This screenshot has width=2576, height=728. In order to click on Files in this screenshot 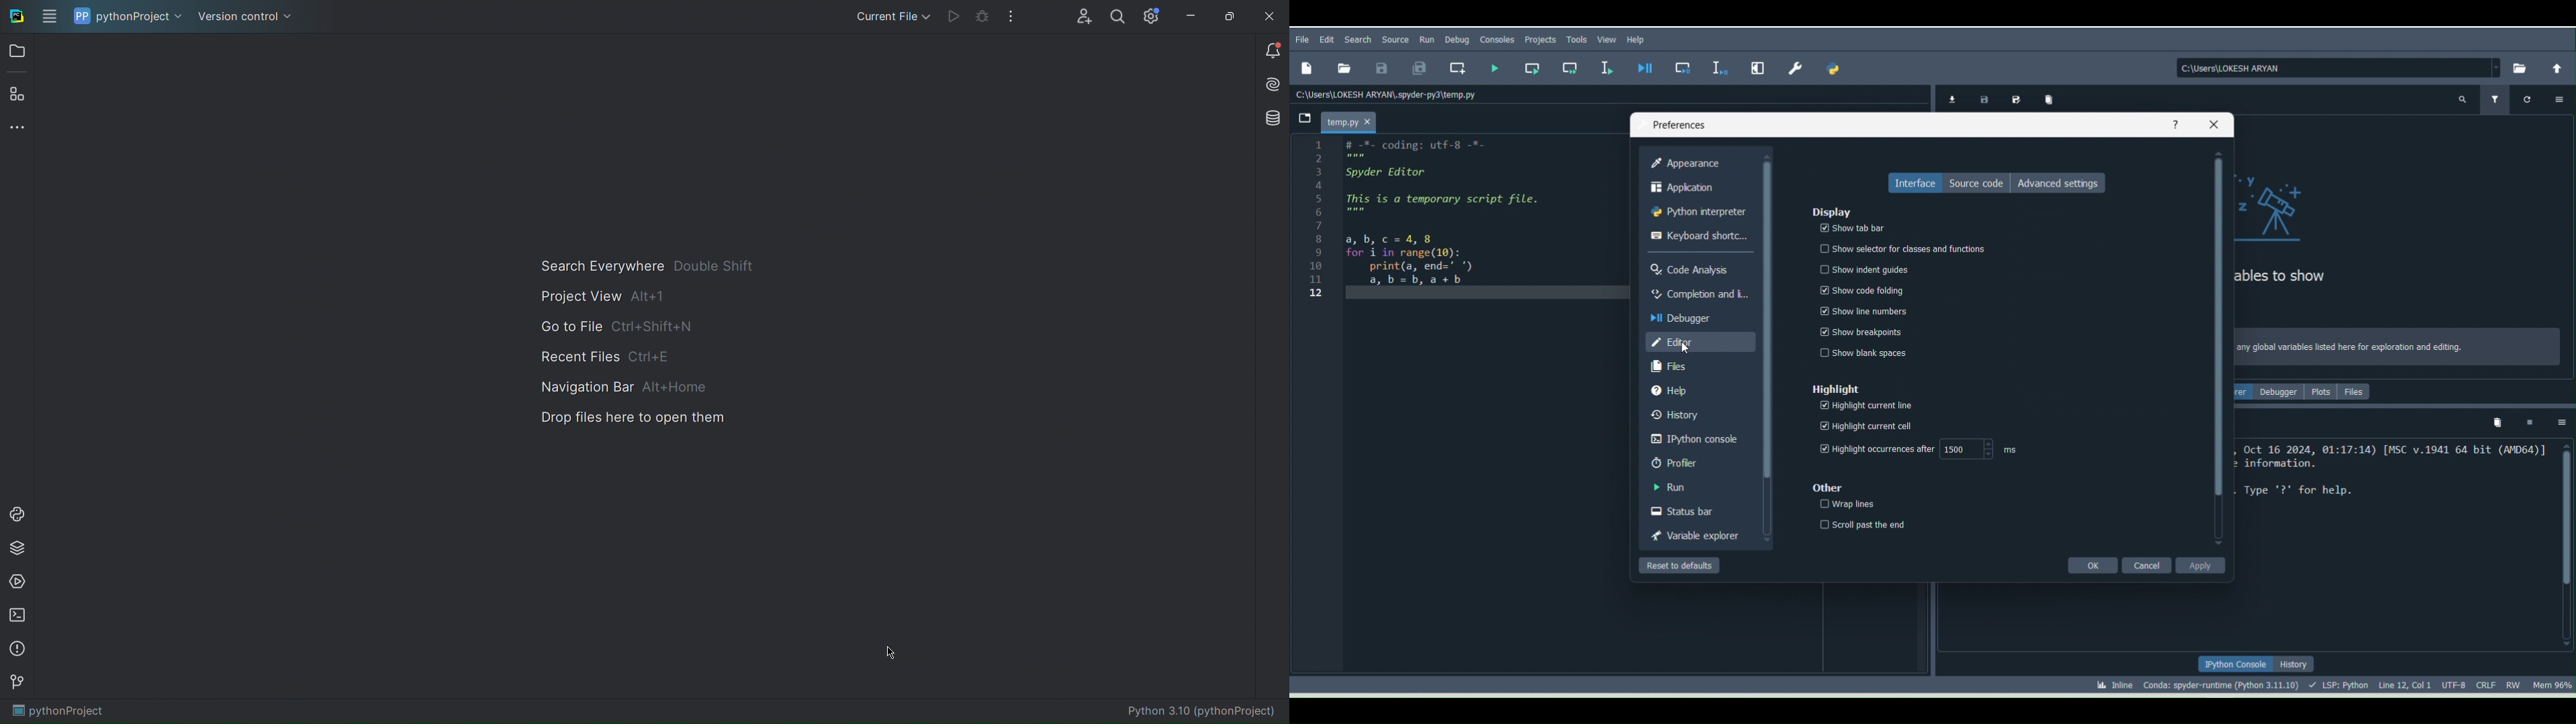, I will do `click(1695, 365)`.